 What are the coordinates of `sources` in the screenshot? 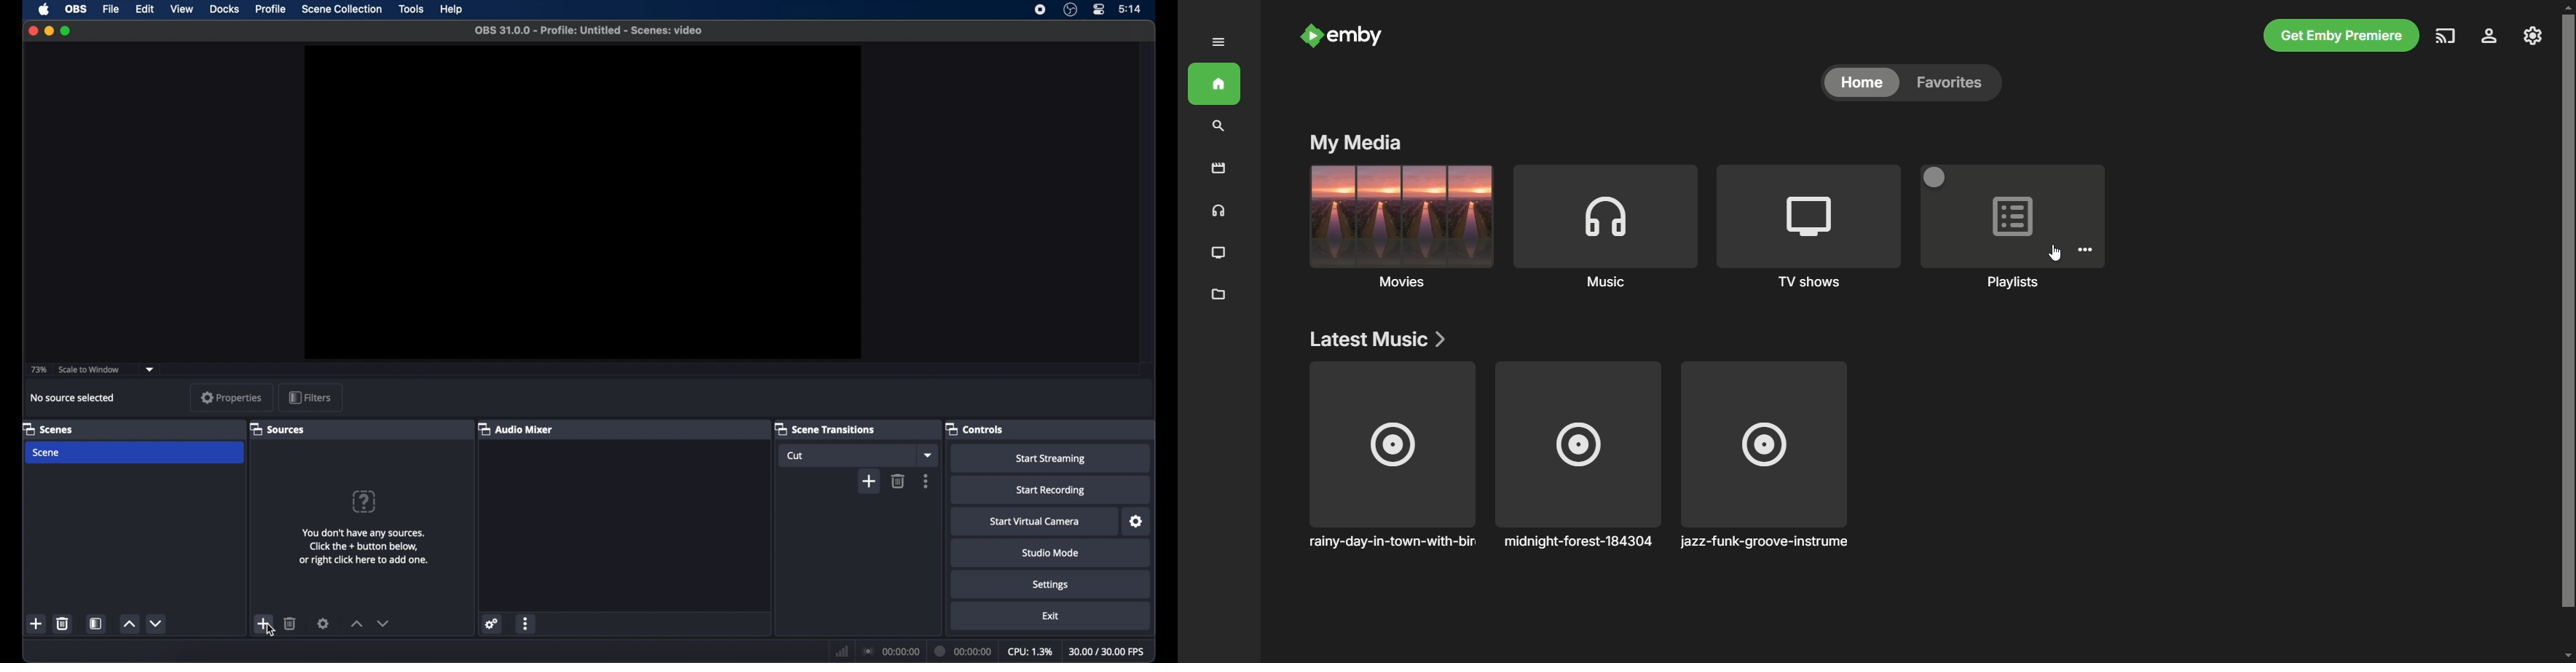 It's located at (277, 428).